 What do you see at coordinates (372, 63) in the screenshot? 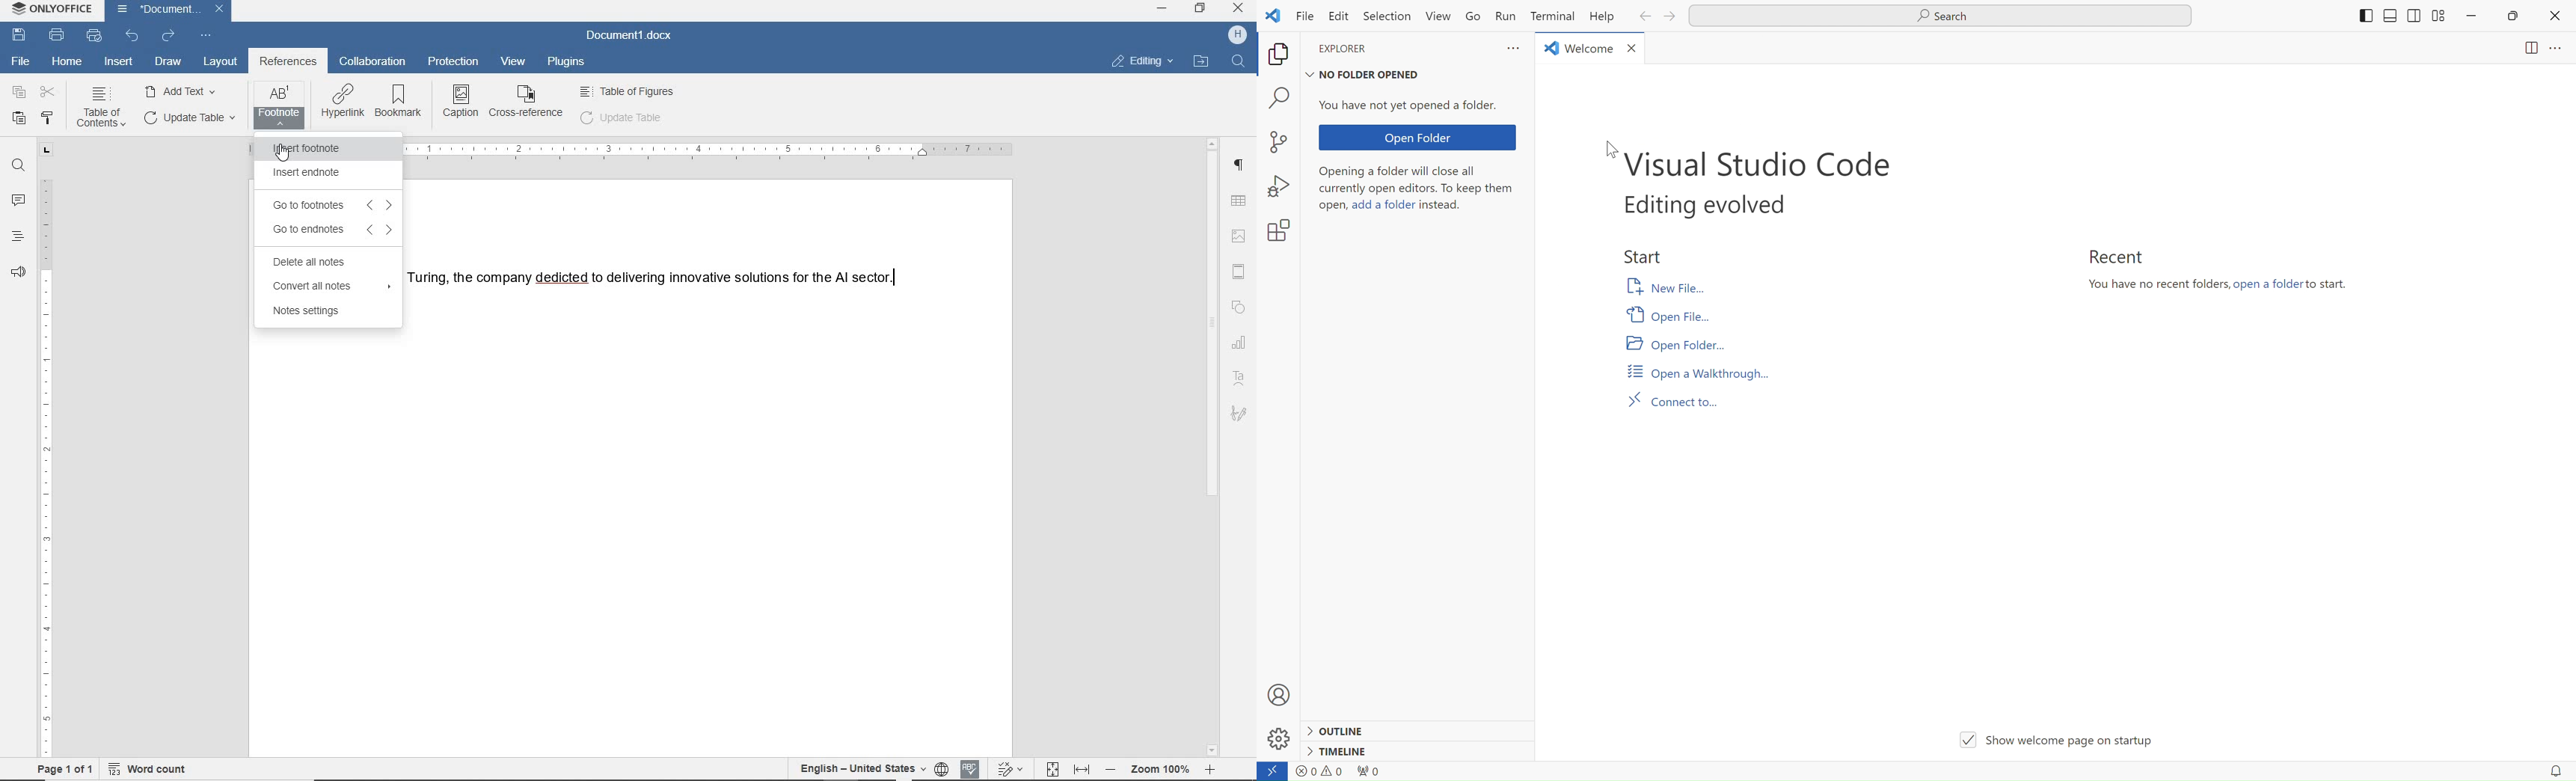
I see `collaboration` at bounding box center [372, 63].